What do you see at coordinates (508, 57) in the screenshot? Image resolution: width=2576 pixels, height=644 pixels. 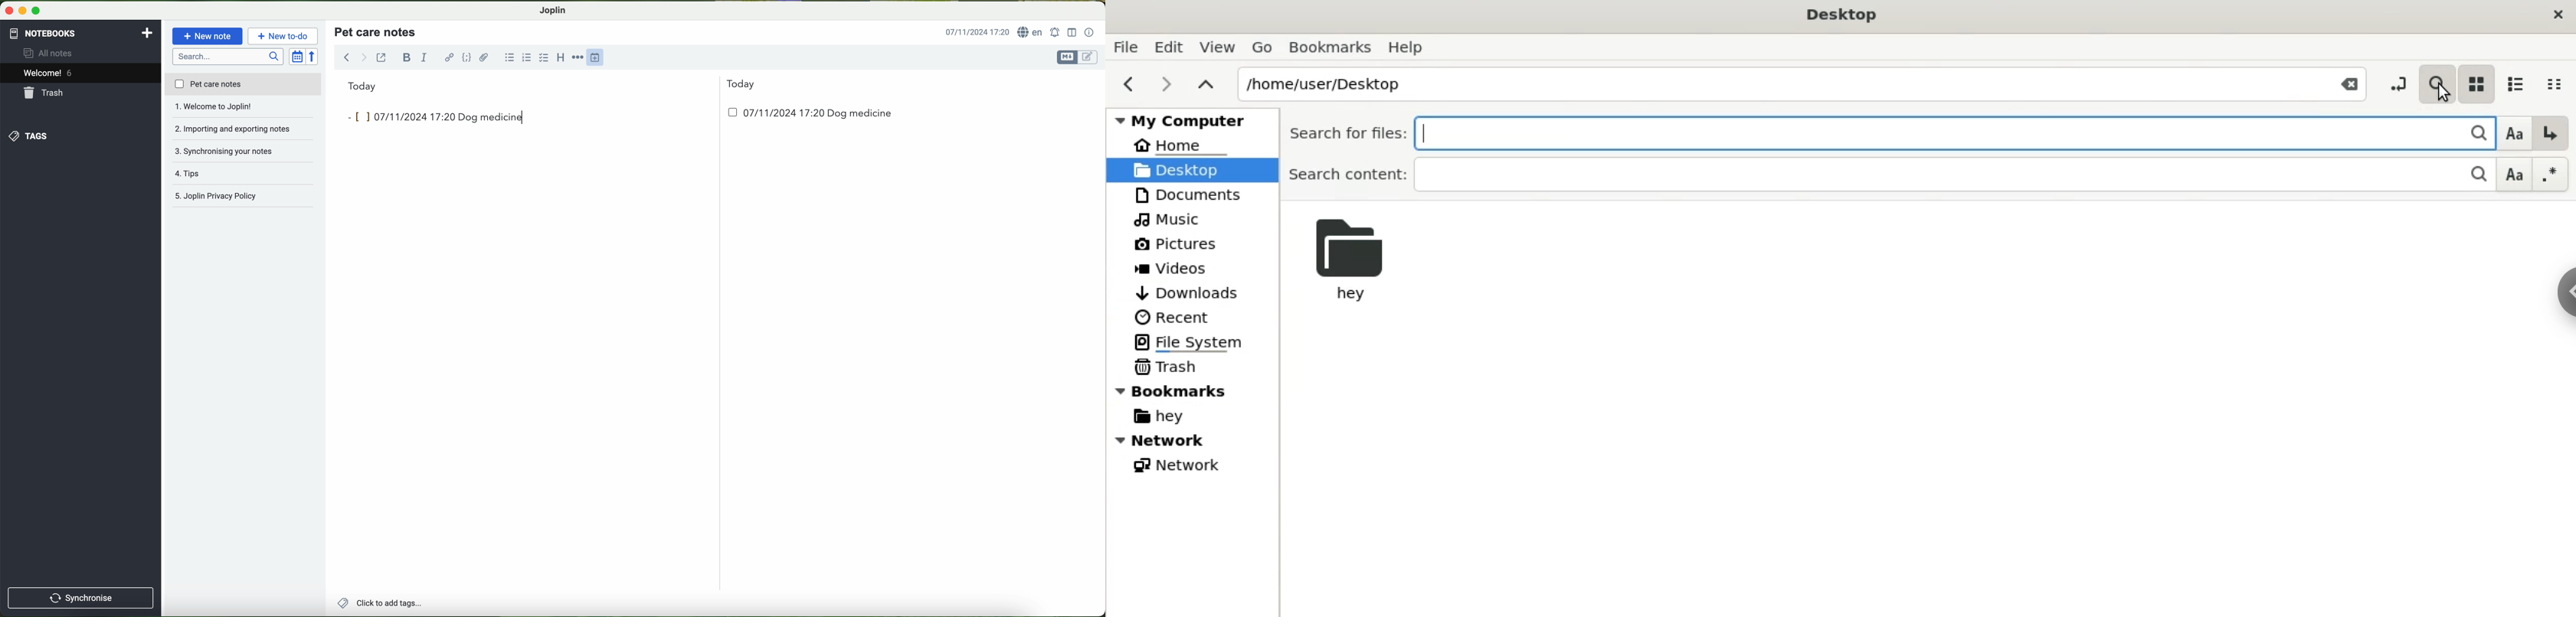 I see `bulleted list` at bounding box center [508, 57].